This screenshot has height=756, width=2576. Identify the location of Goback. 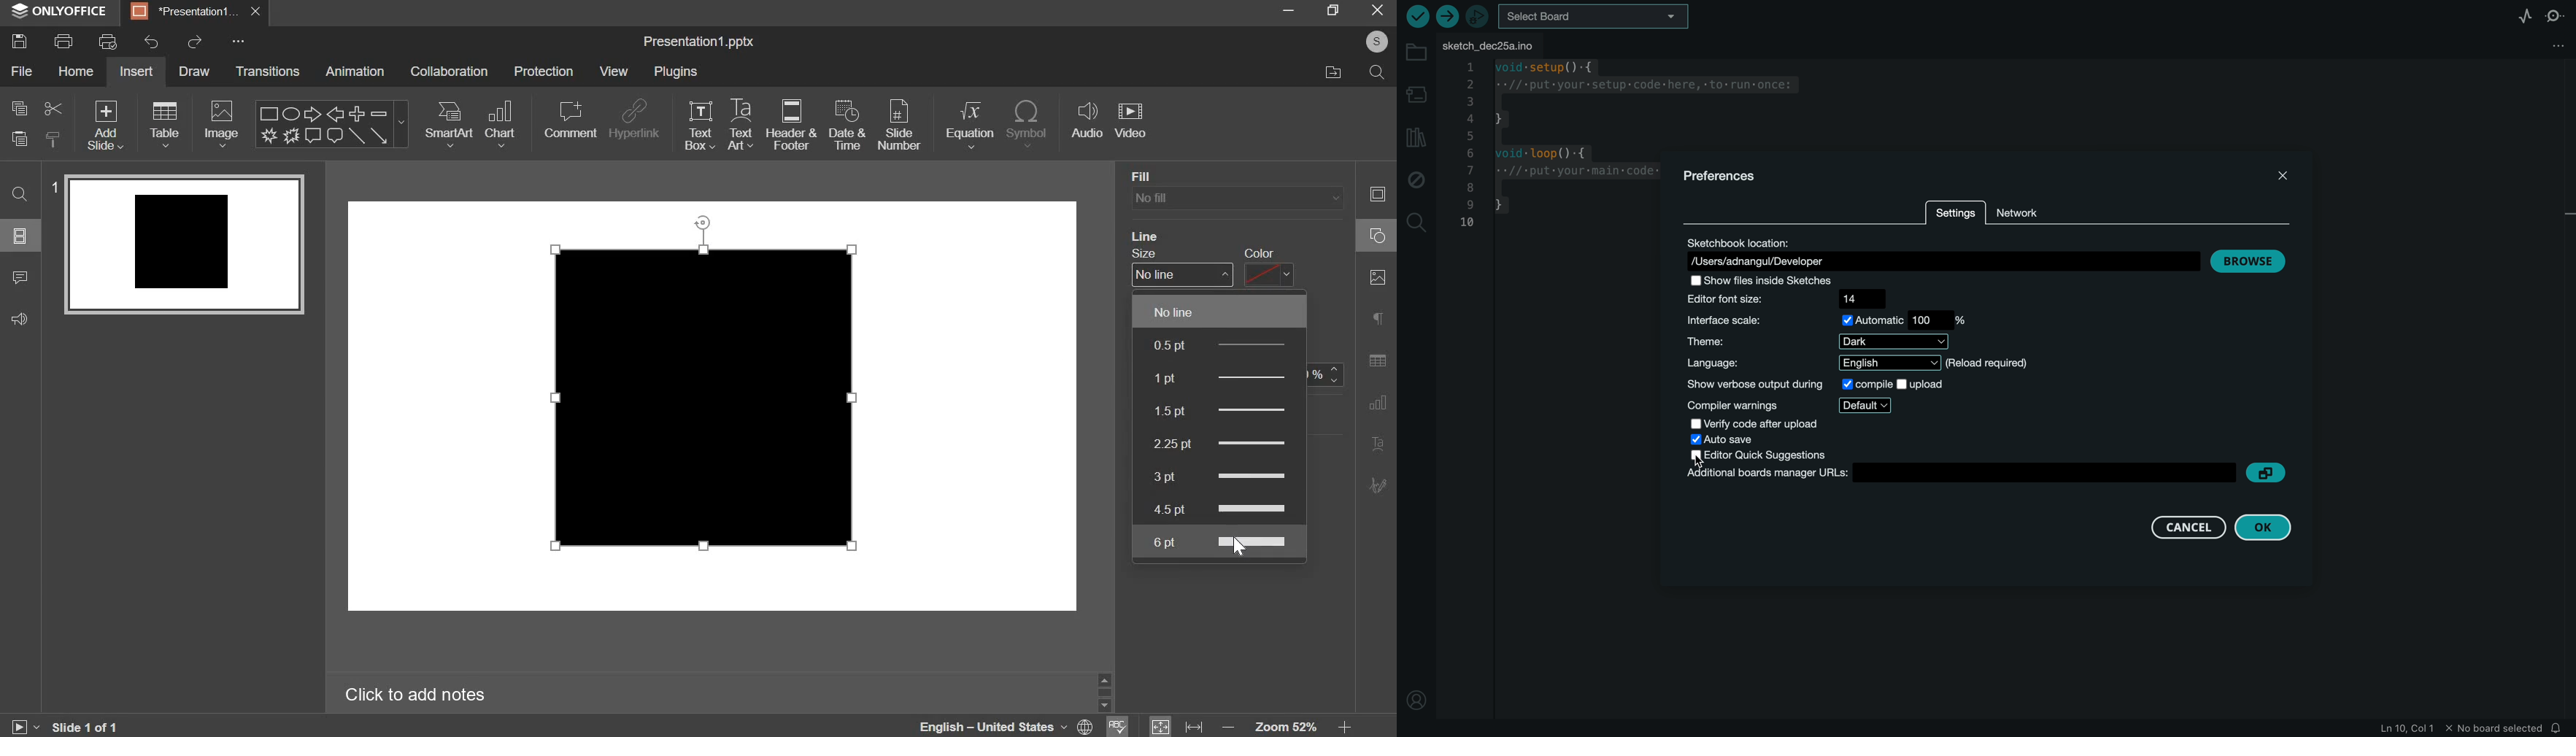
(1376, 486).